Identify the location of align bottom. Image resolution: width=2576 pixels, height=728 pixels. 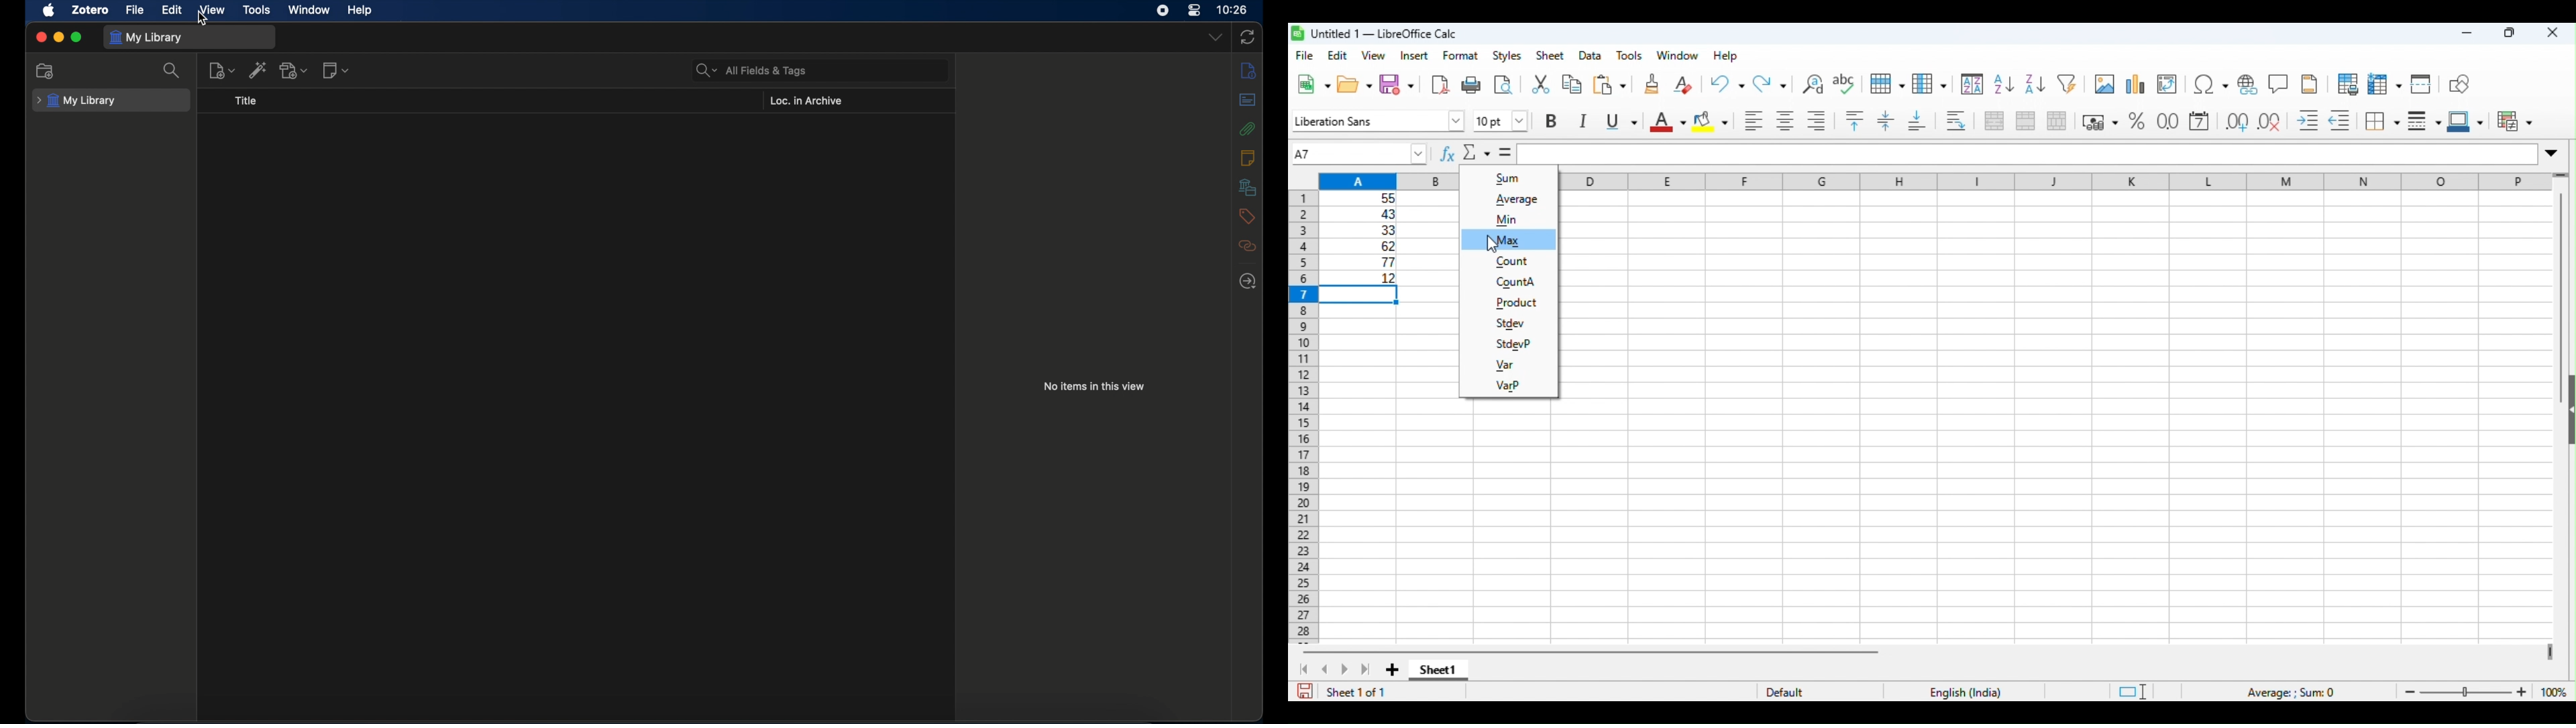
(1917, 121).